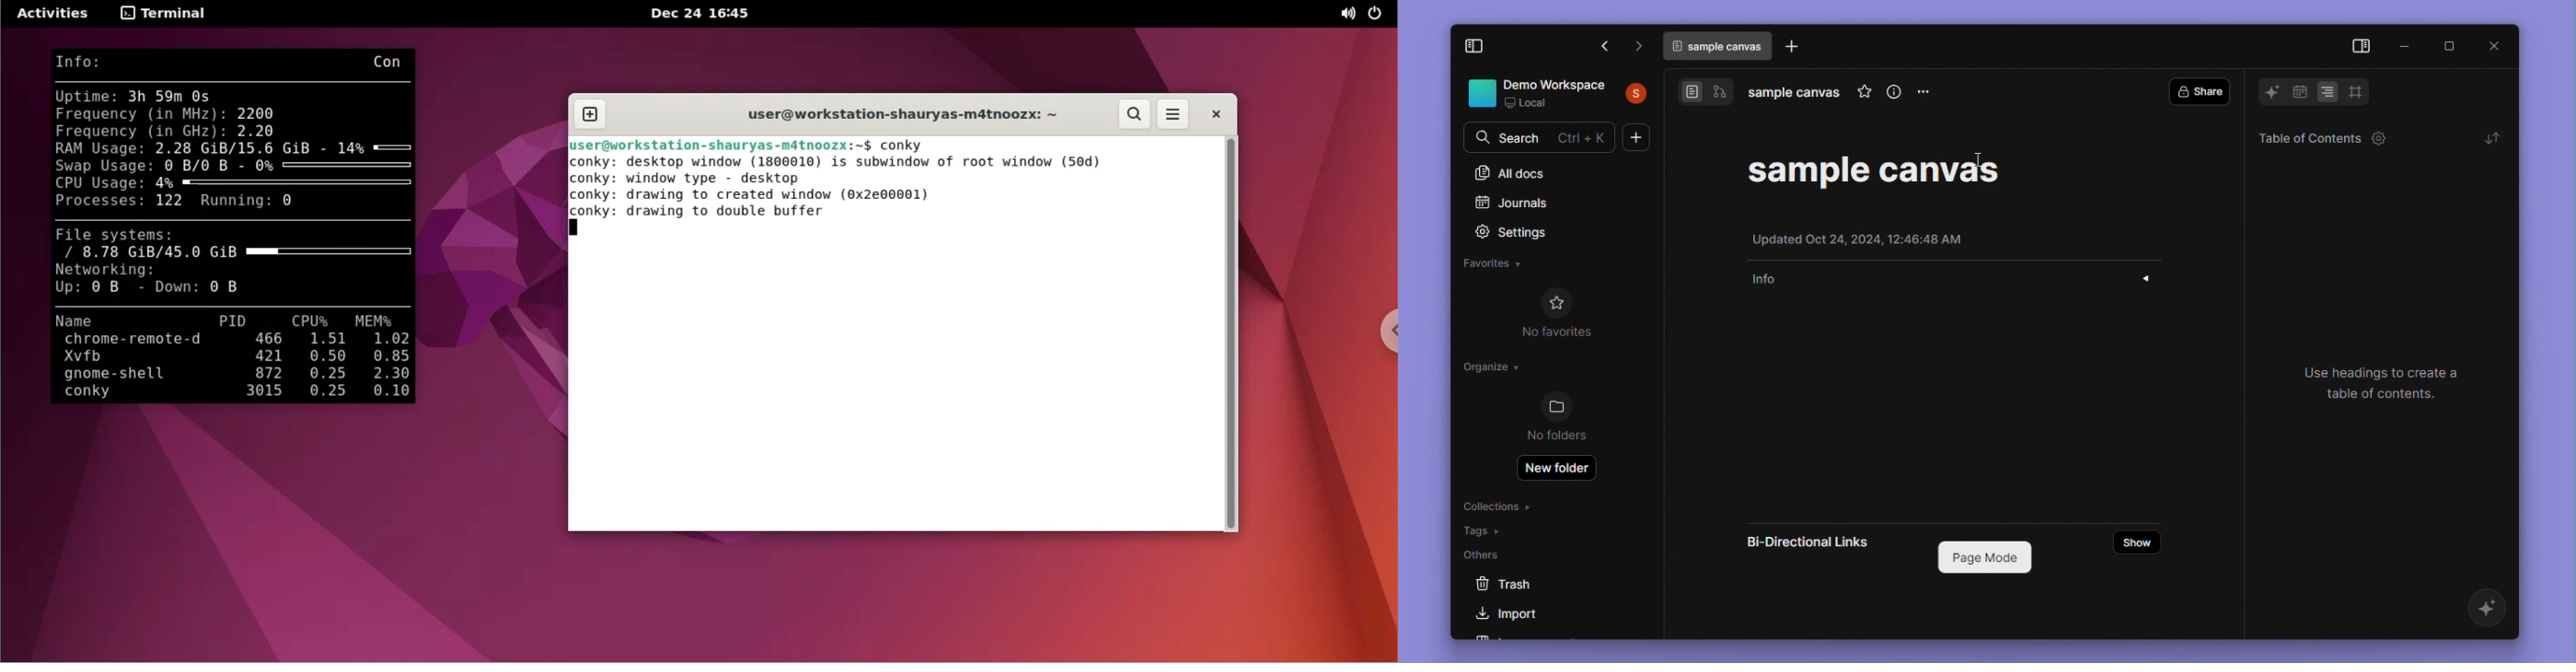  Describe the element at coordinates (2316, 137) in the screenshot. I see `table of contents` at that location.